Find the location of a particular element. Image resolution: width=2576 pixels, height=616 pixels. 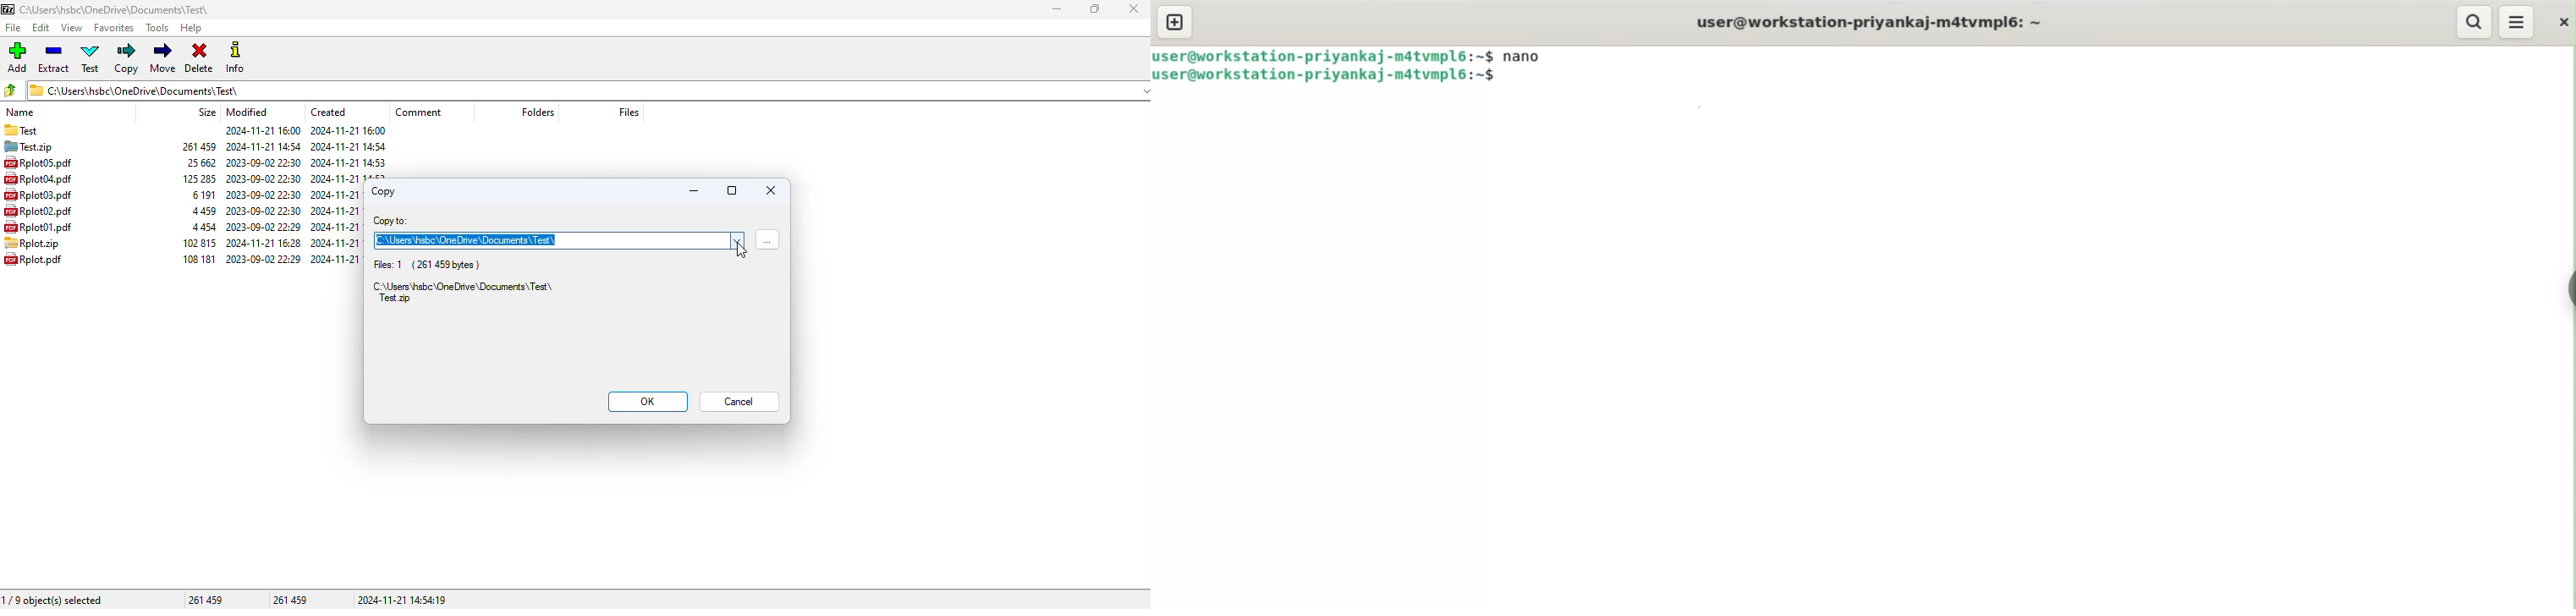

test is located at coordinates (91, 59).